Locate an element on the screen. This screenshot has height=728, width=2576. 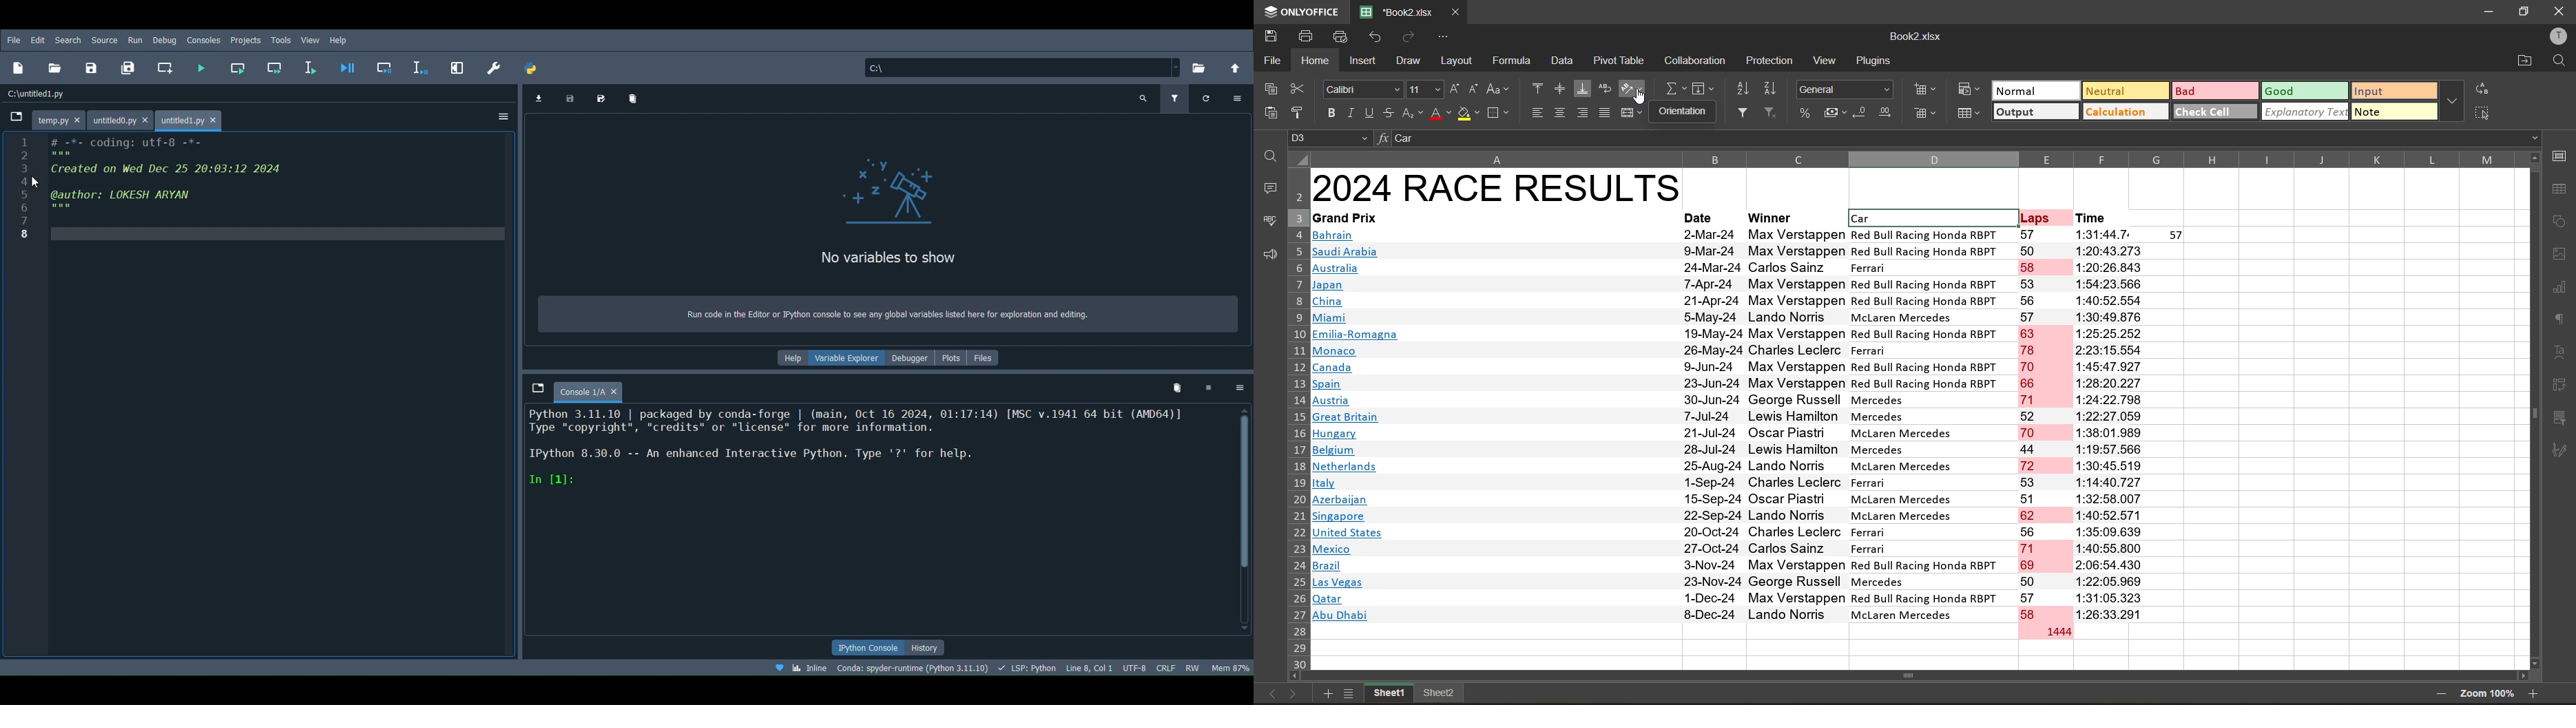
italic is located at coordinates (1349, 113).